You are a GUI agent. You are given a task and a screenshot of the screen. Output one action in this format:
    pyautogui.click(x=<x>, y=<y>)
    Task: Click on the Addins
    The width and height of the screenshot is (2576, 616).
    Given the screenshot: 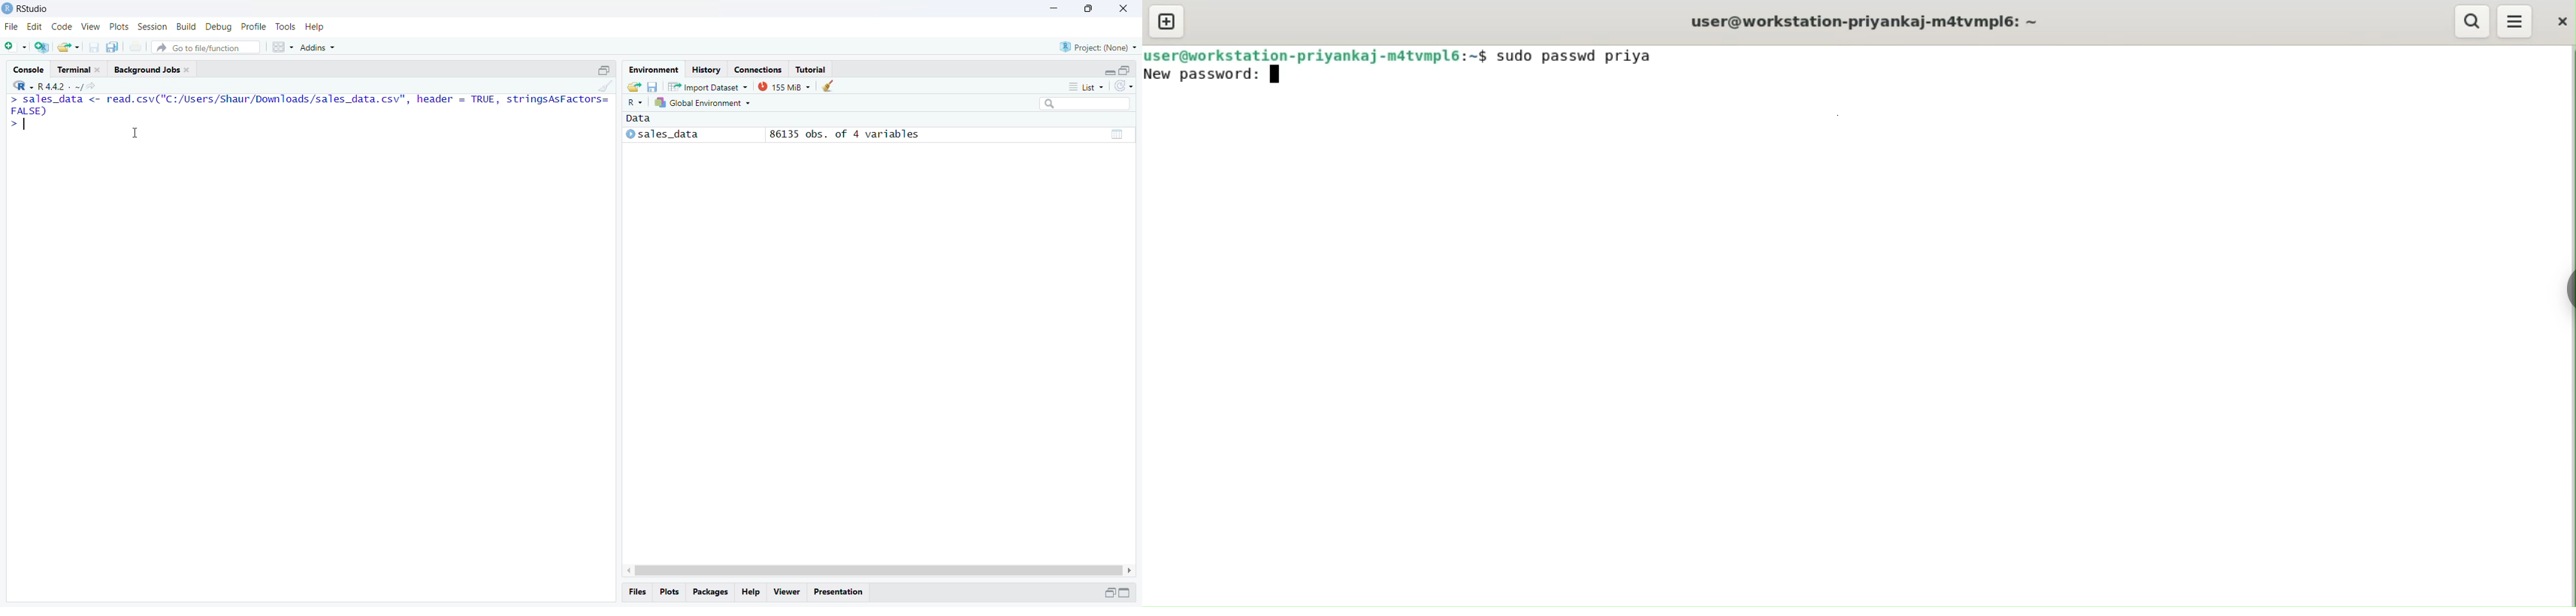 What is the action you would take?
    pyautogui.click(x=318, y=47)
    